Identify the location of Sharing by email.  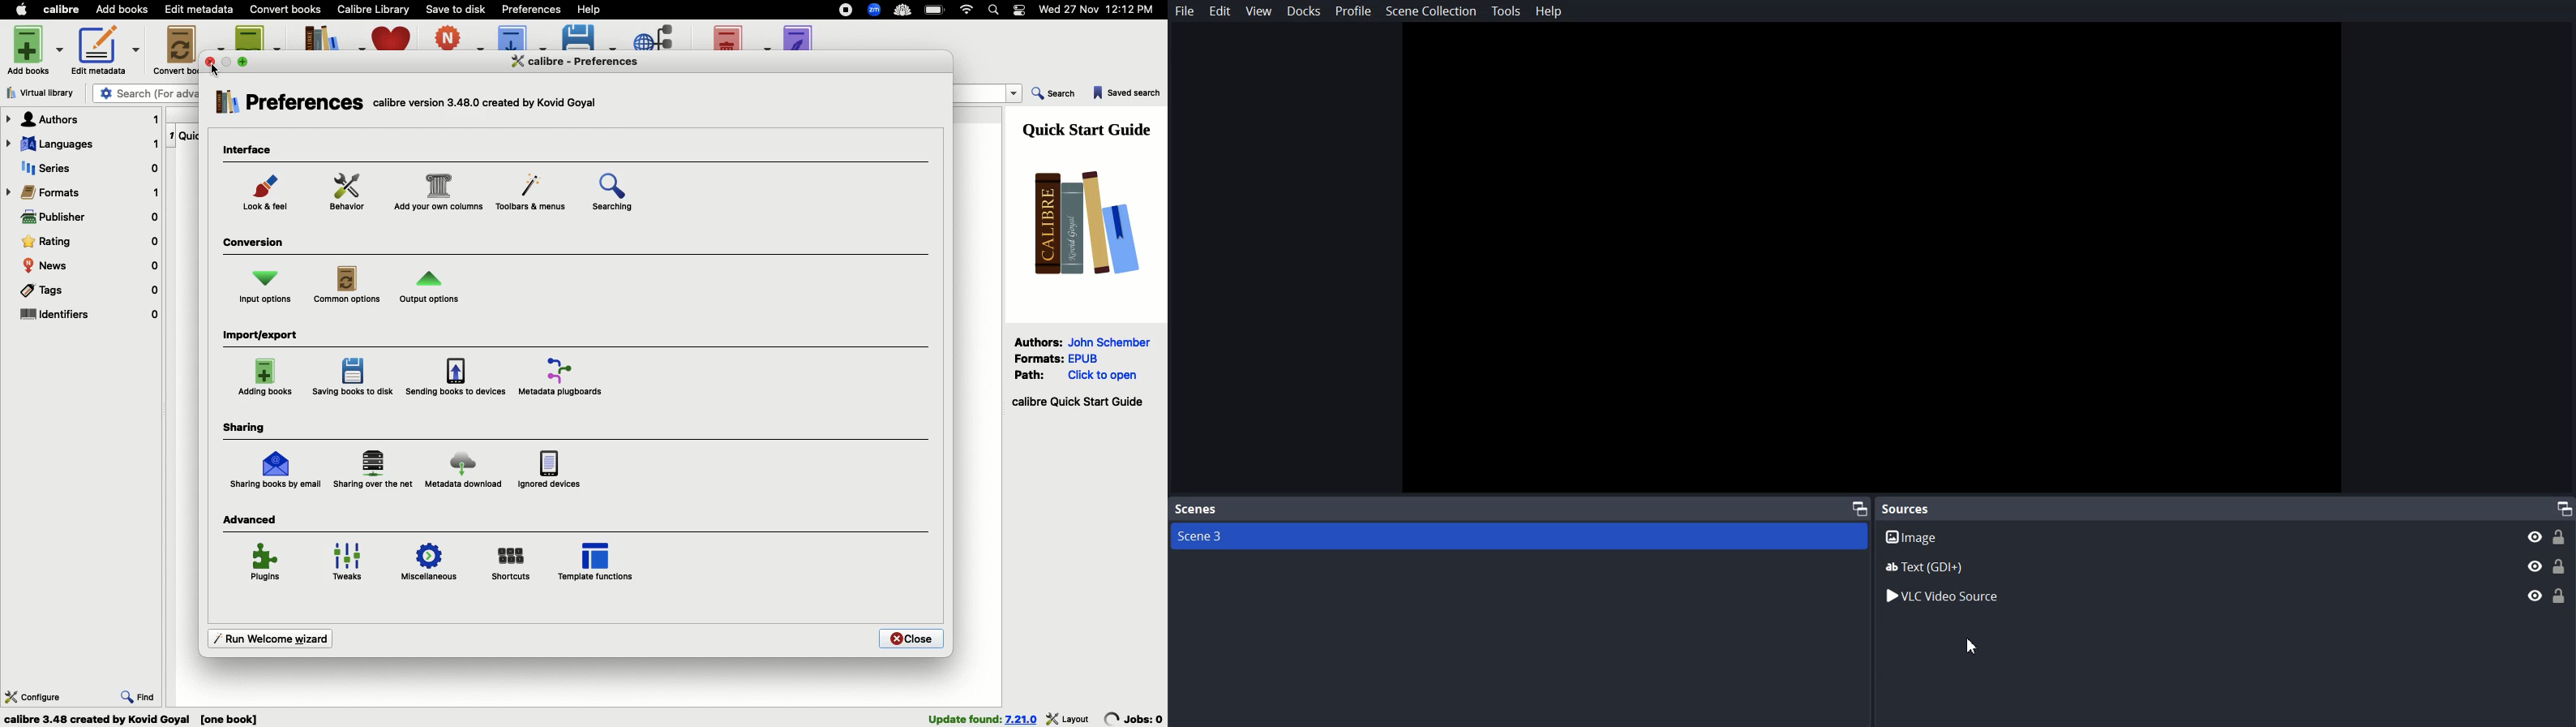
(275, 471).